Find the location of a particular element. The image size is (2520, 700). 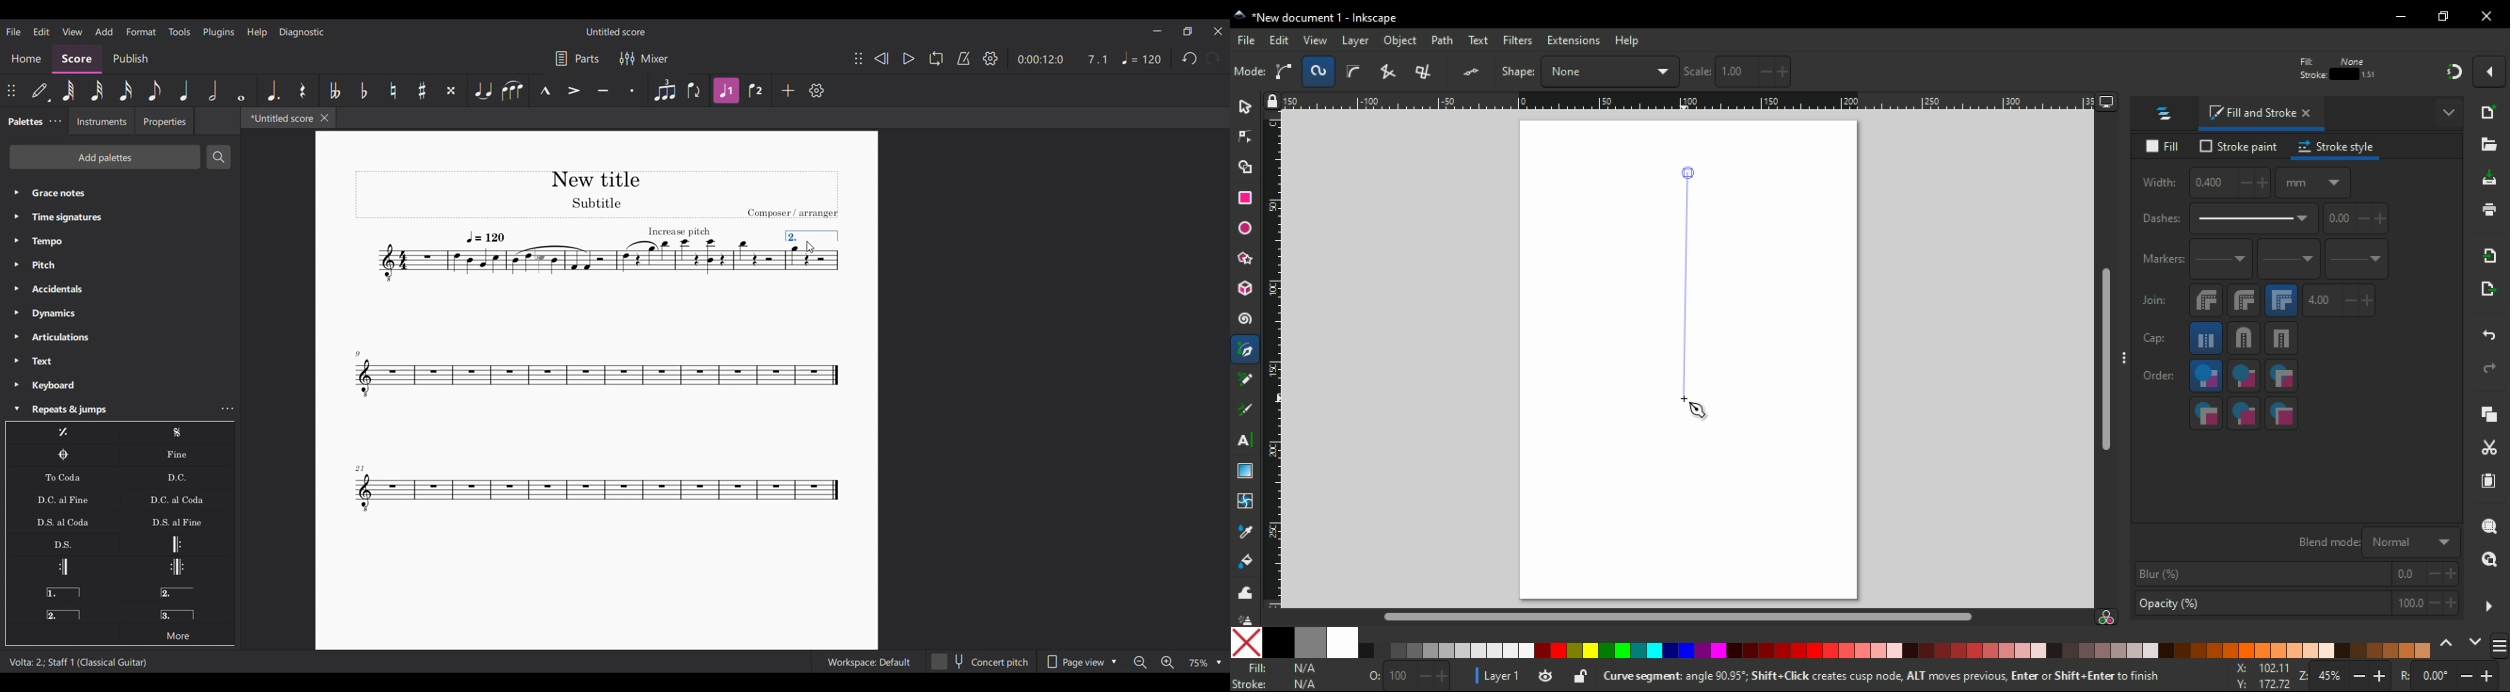

Time signatures is located at coordinates (120, 218).